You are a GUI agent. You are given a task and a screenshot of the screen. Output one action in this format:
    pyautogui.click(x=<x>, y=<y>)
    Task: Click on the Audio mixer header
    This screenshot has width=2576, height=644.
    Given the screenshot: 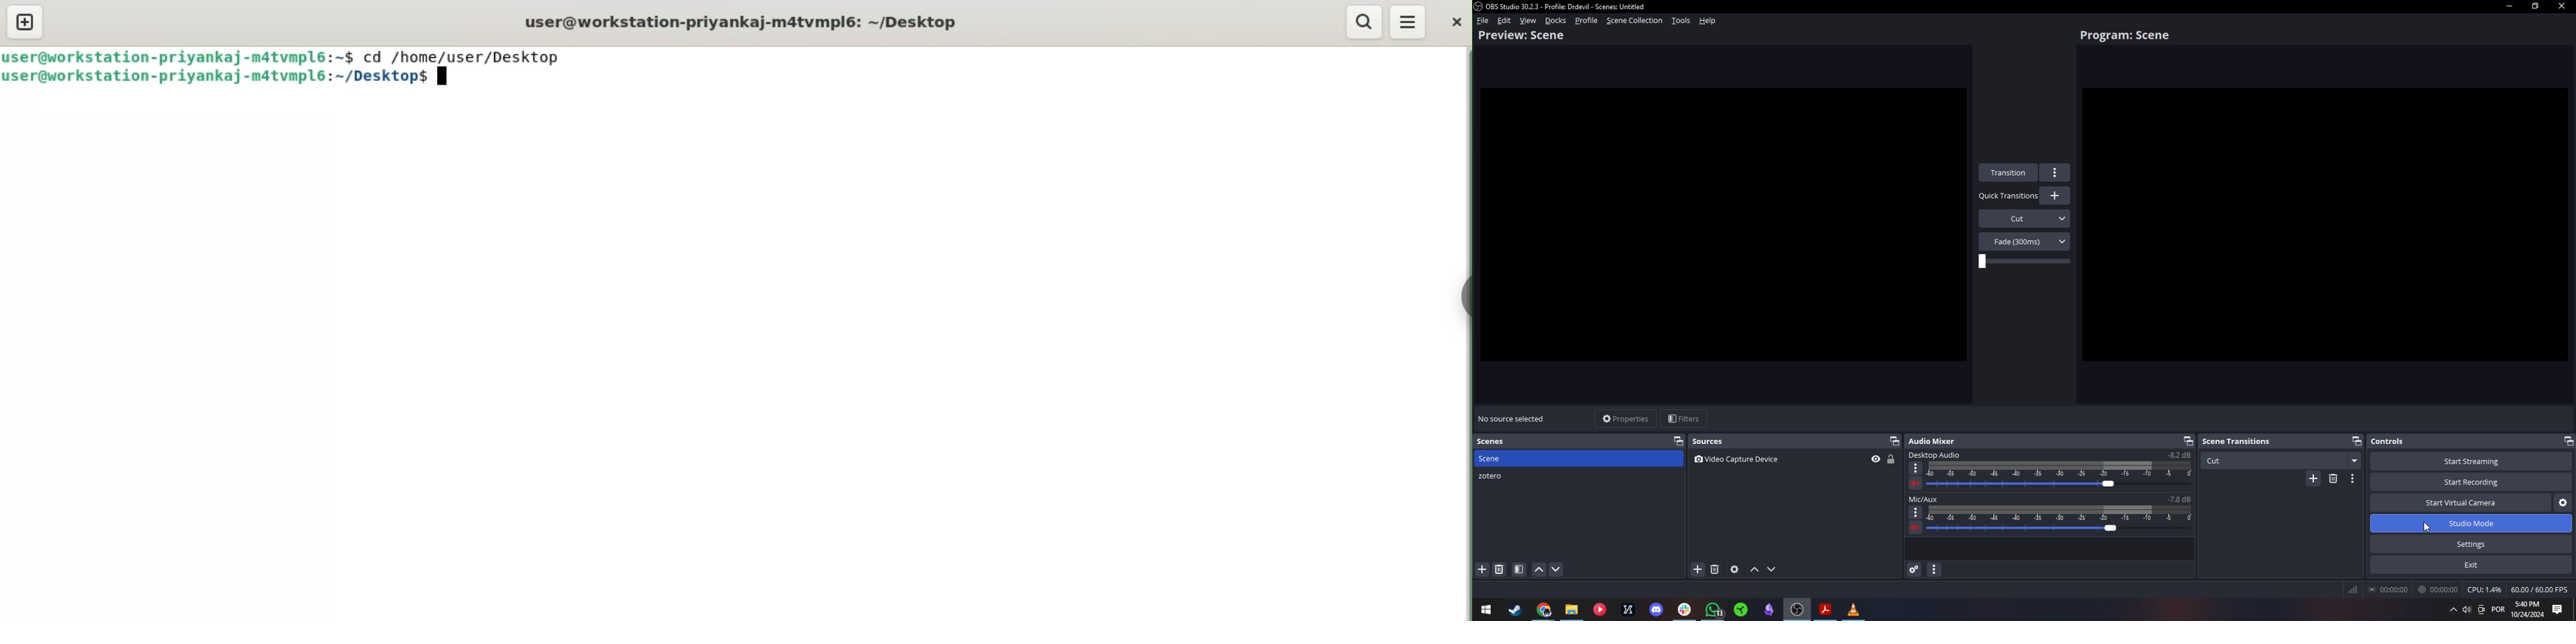 What is the action you would take?
    pyautogui.click(x=2043, y=440)
    